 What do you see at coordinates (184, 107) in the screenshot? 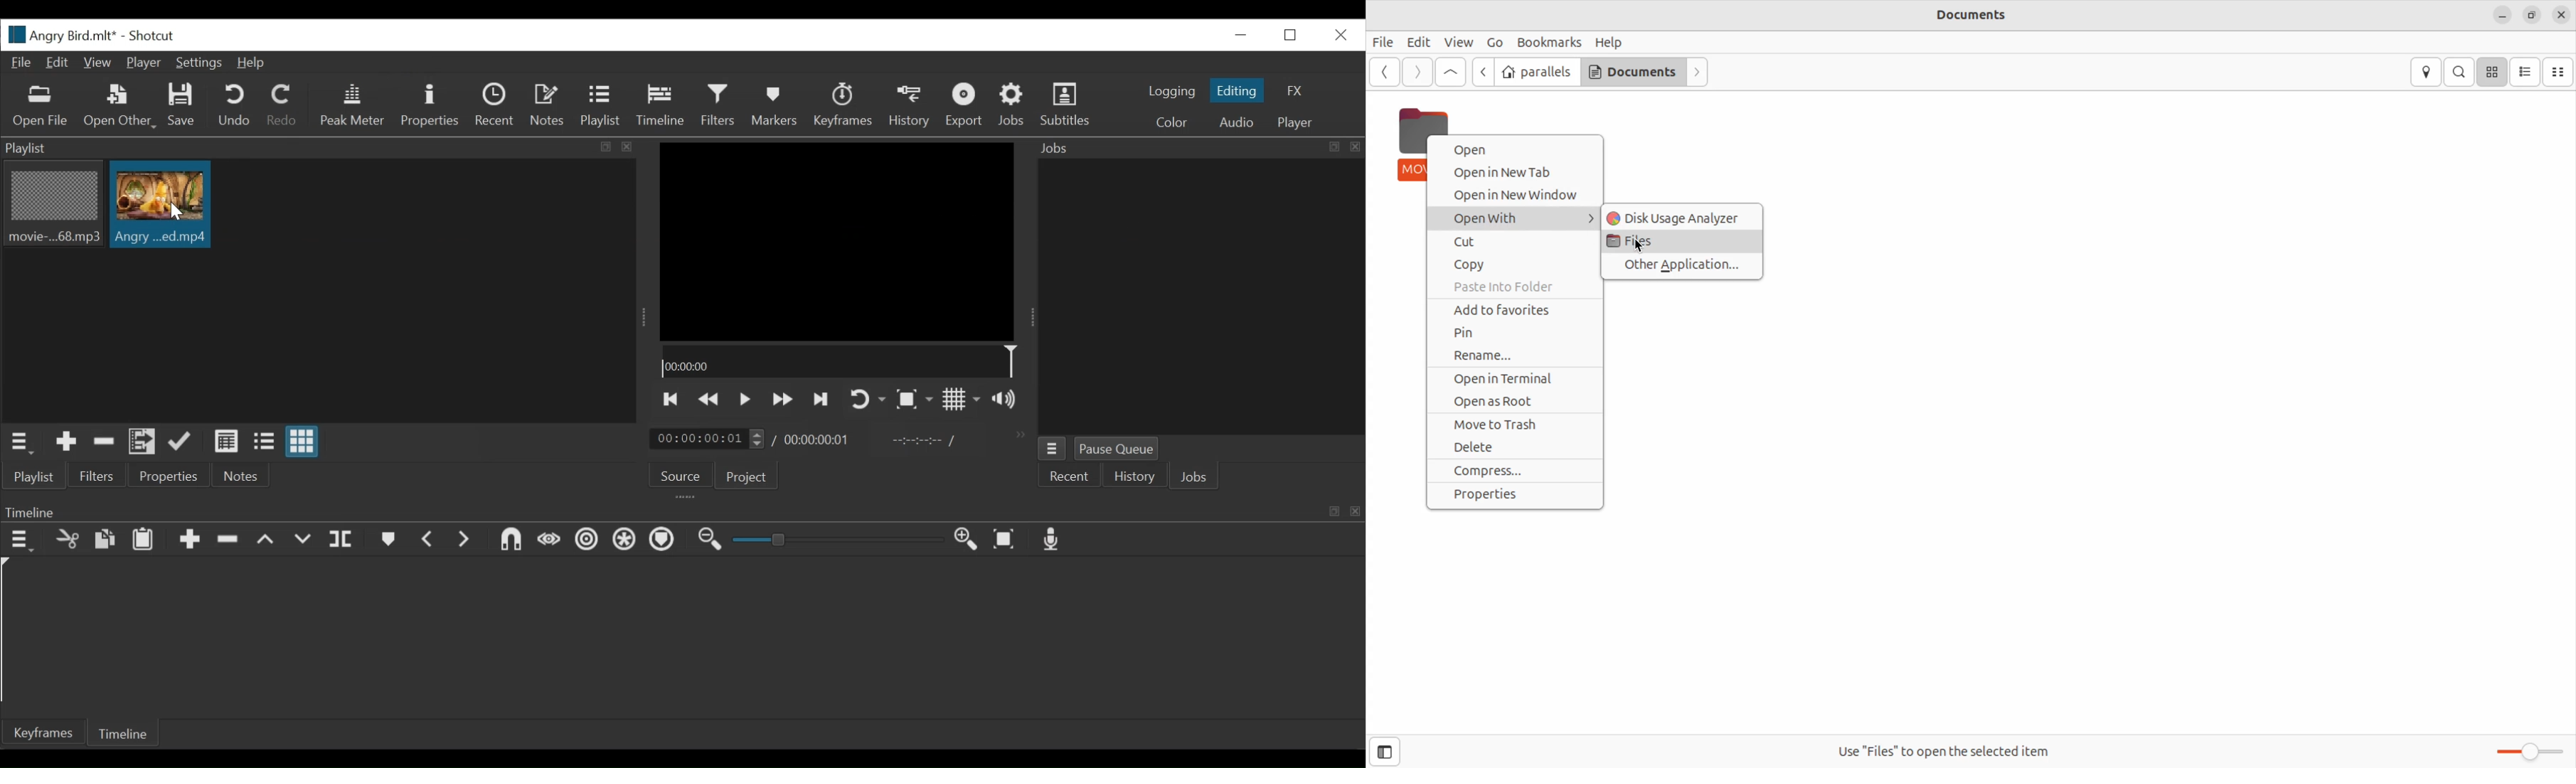
I see `Save` at bounding box center [184, 107].